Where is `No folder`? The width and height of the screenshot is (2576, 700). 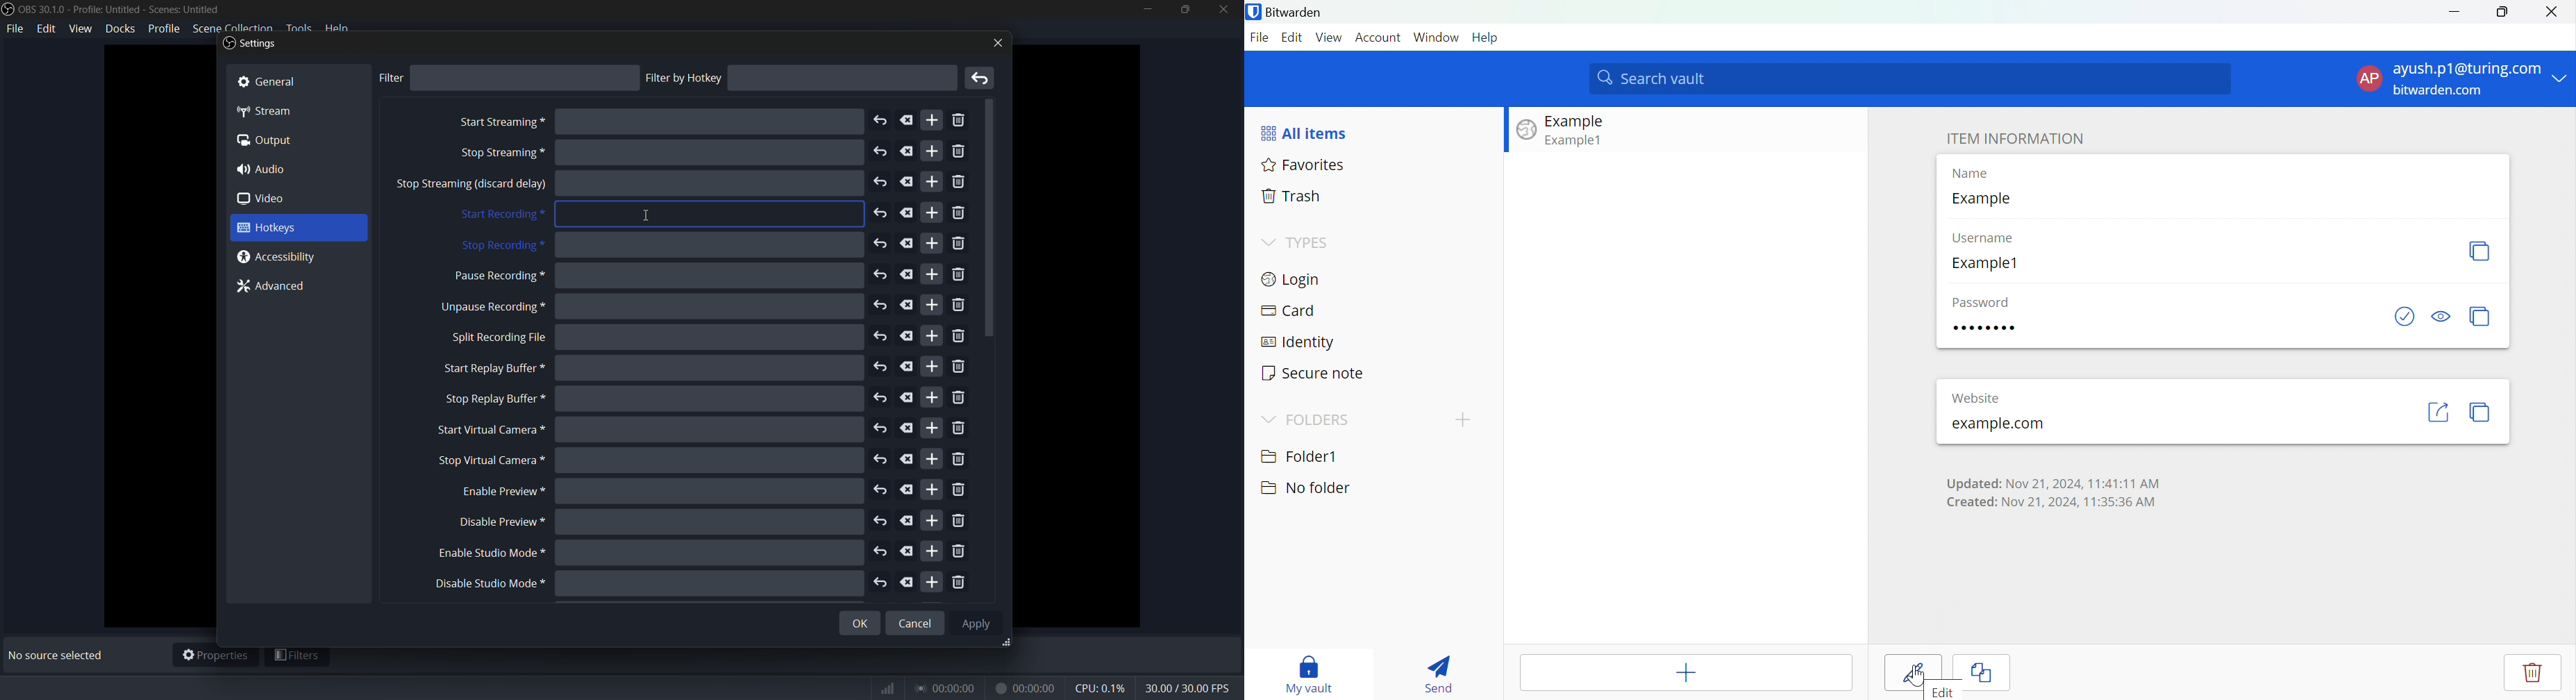 No folder is located at coordinates (1305, 488).